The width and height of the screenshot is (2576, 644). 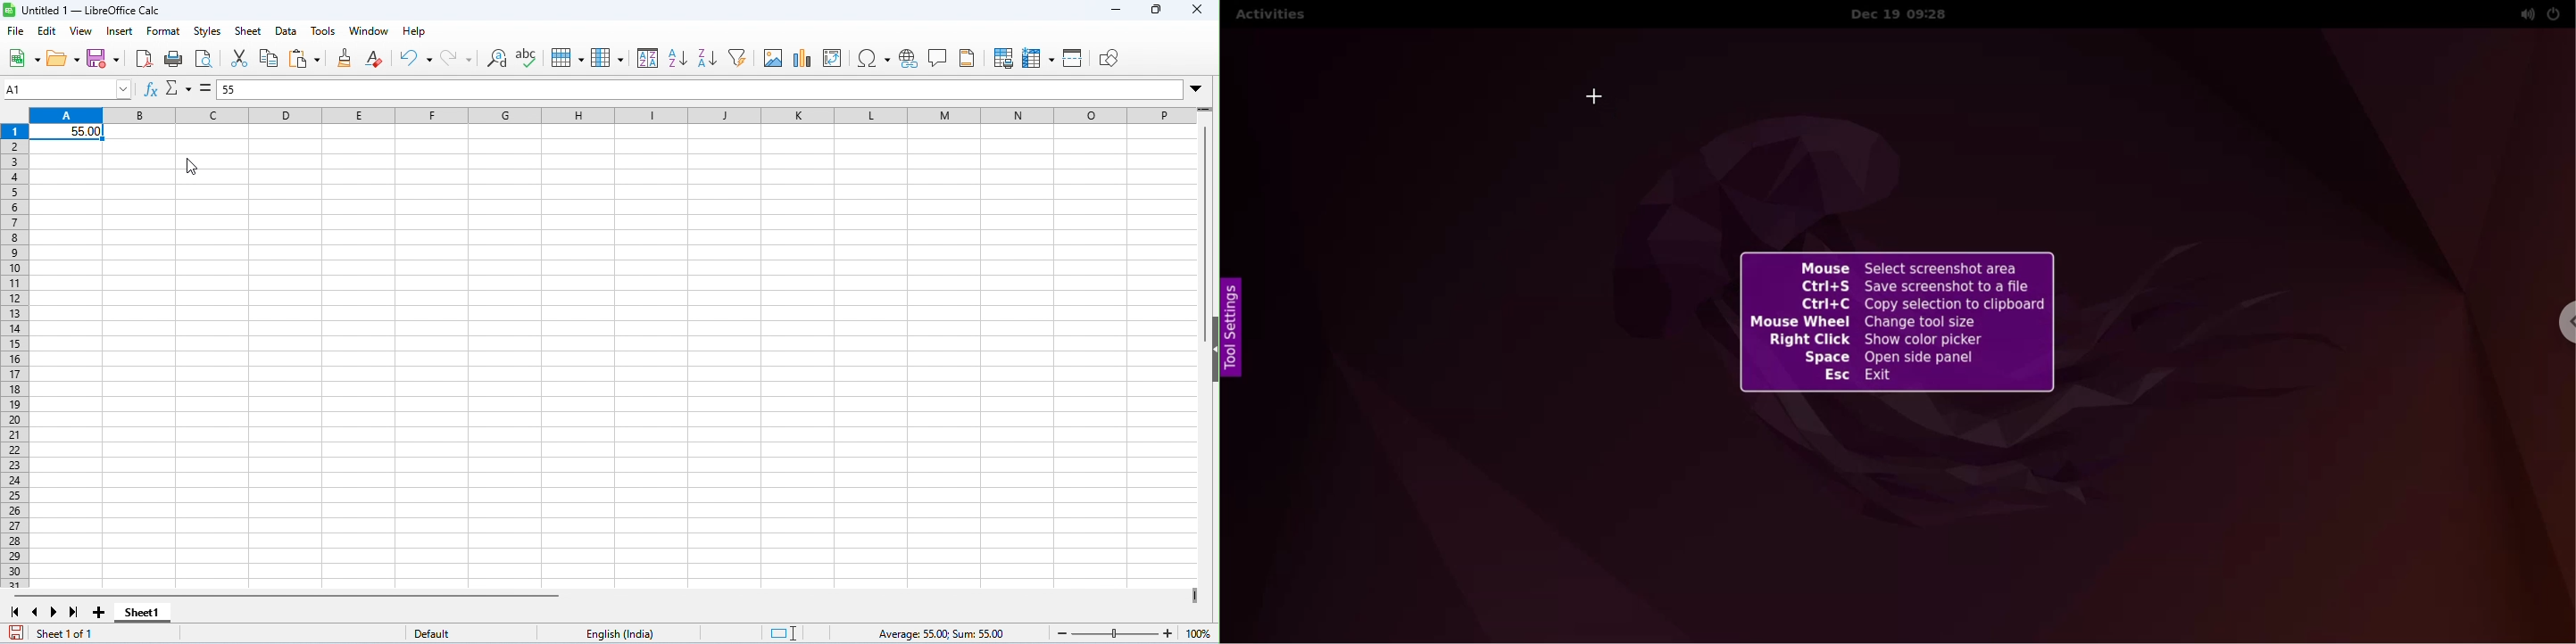 What do you see at coordinates (81, 31) in the screenshot?
I see `view` at bounding box center [81, 31].